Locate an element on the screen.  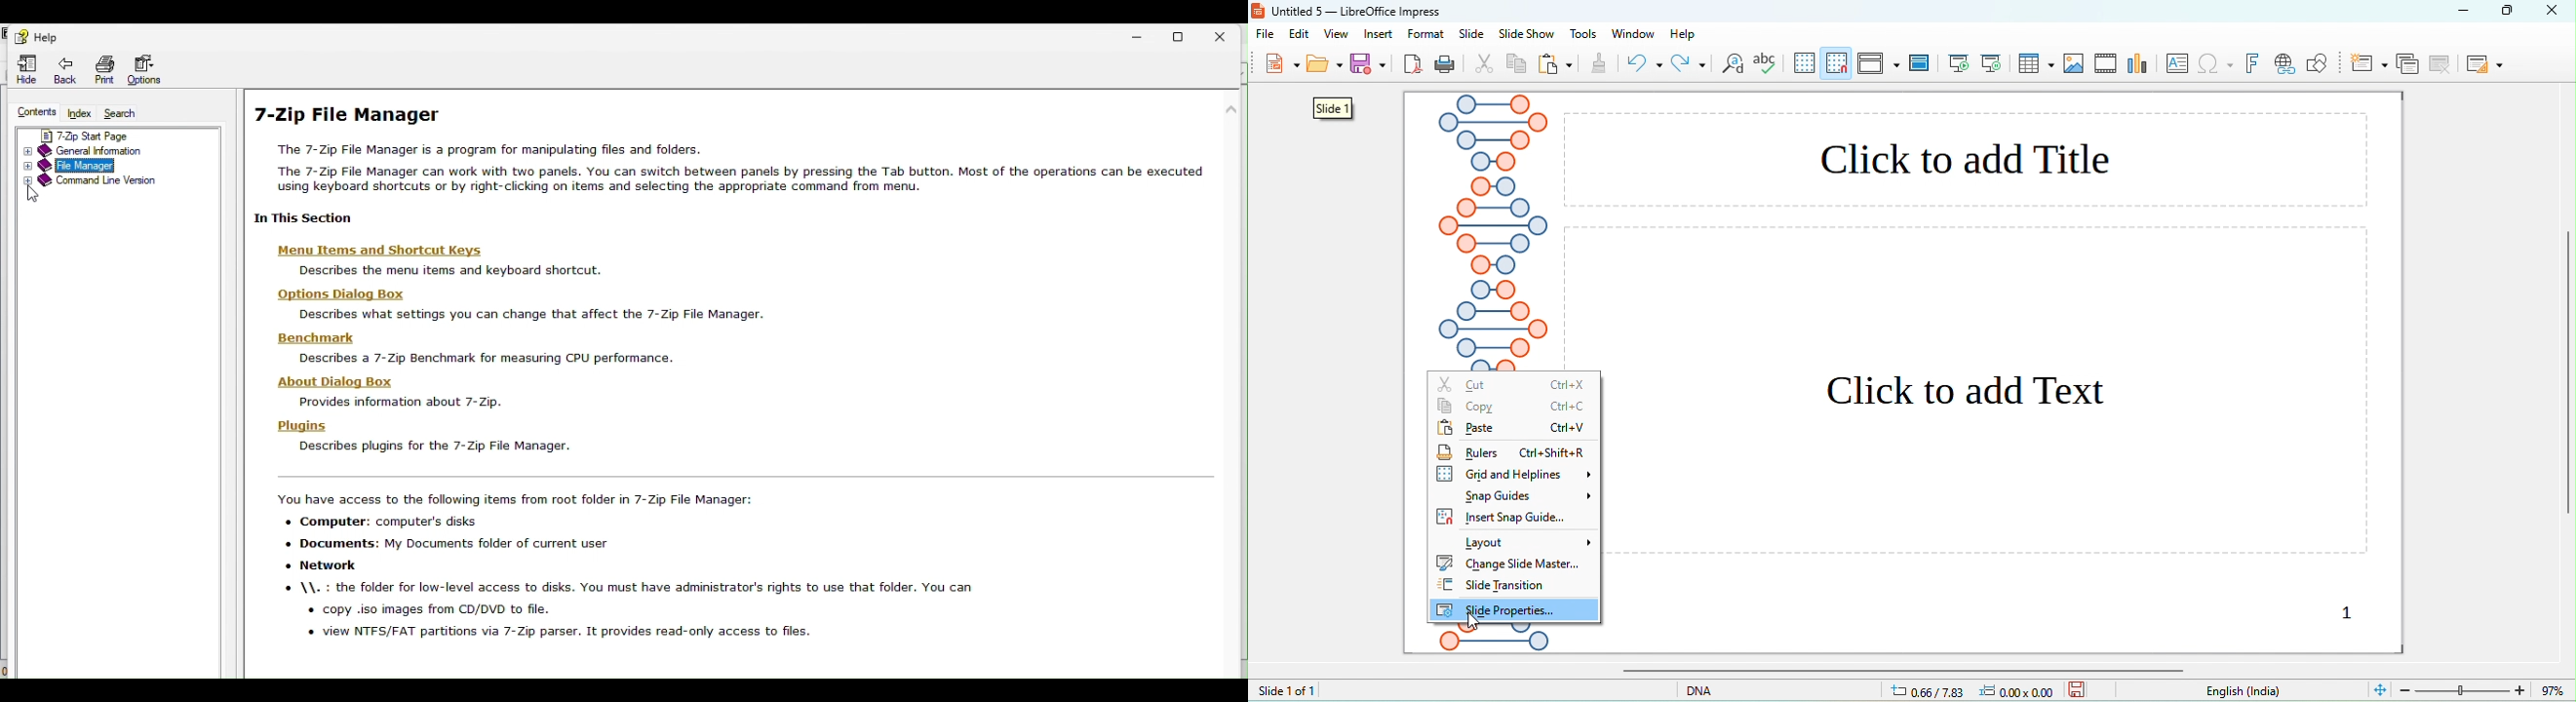
Index is located at coordinates (77, 113).